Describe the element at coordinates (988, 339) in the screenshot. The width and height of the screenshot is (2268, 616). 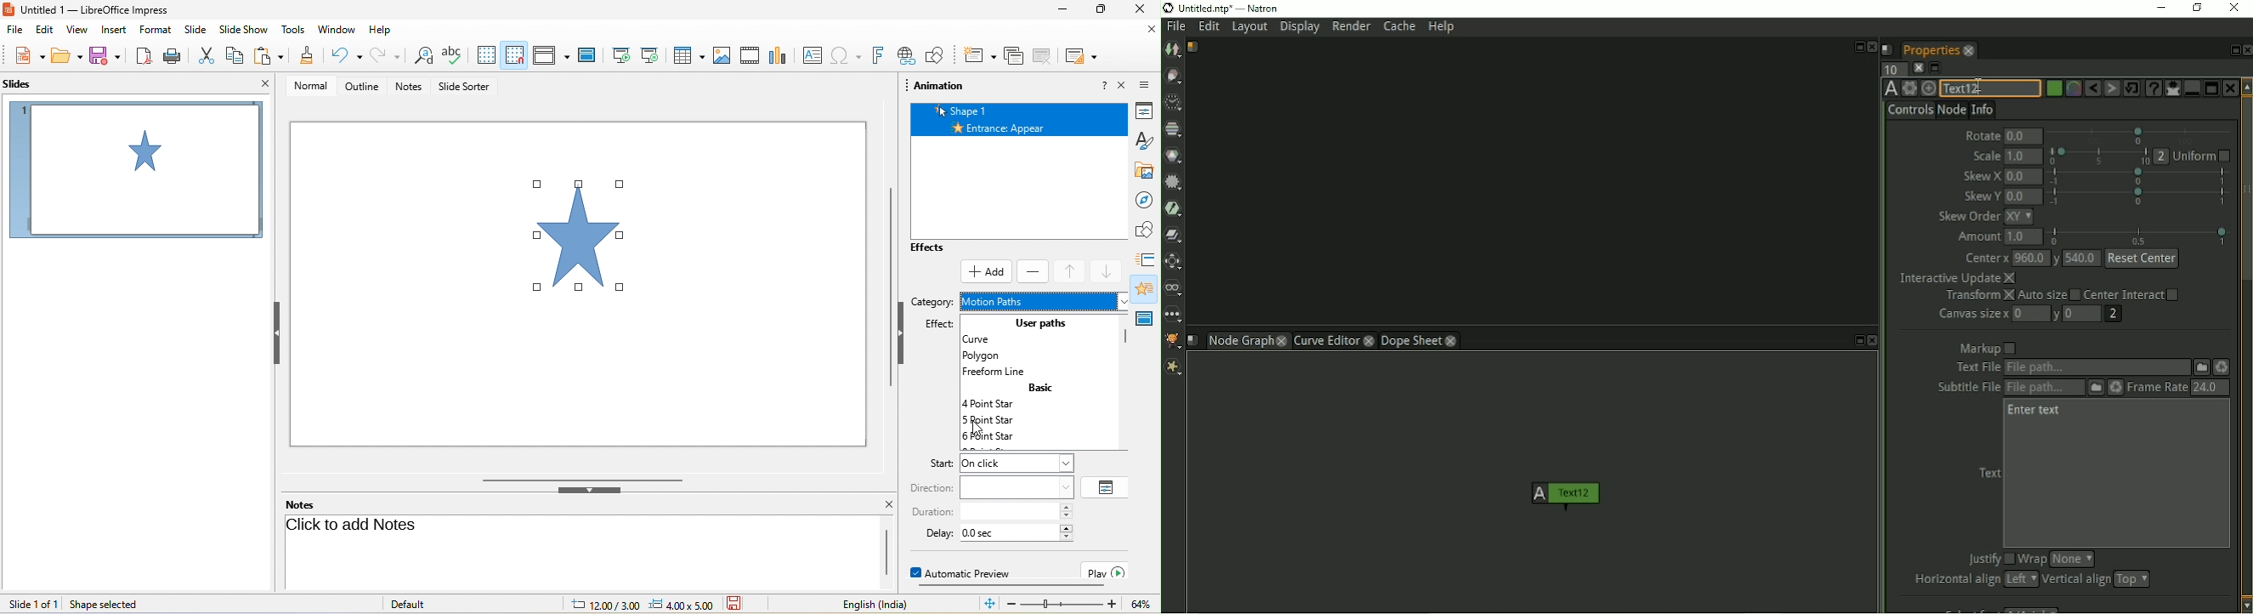
I see `curve` at that location.